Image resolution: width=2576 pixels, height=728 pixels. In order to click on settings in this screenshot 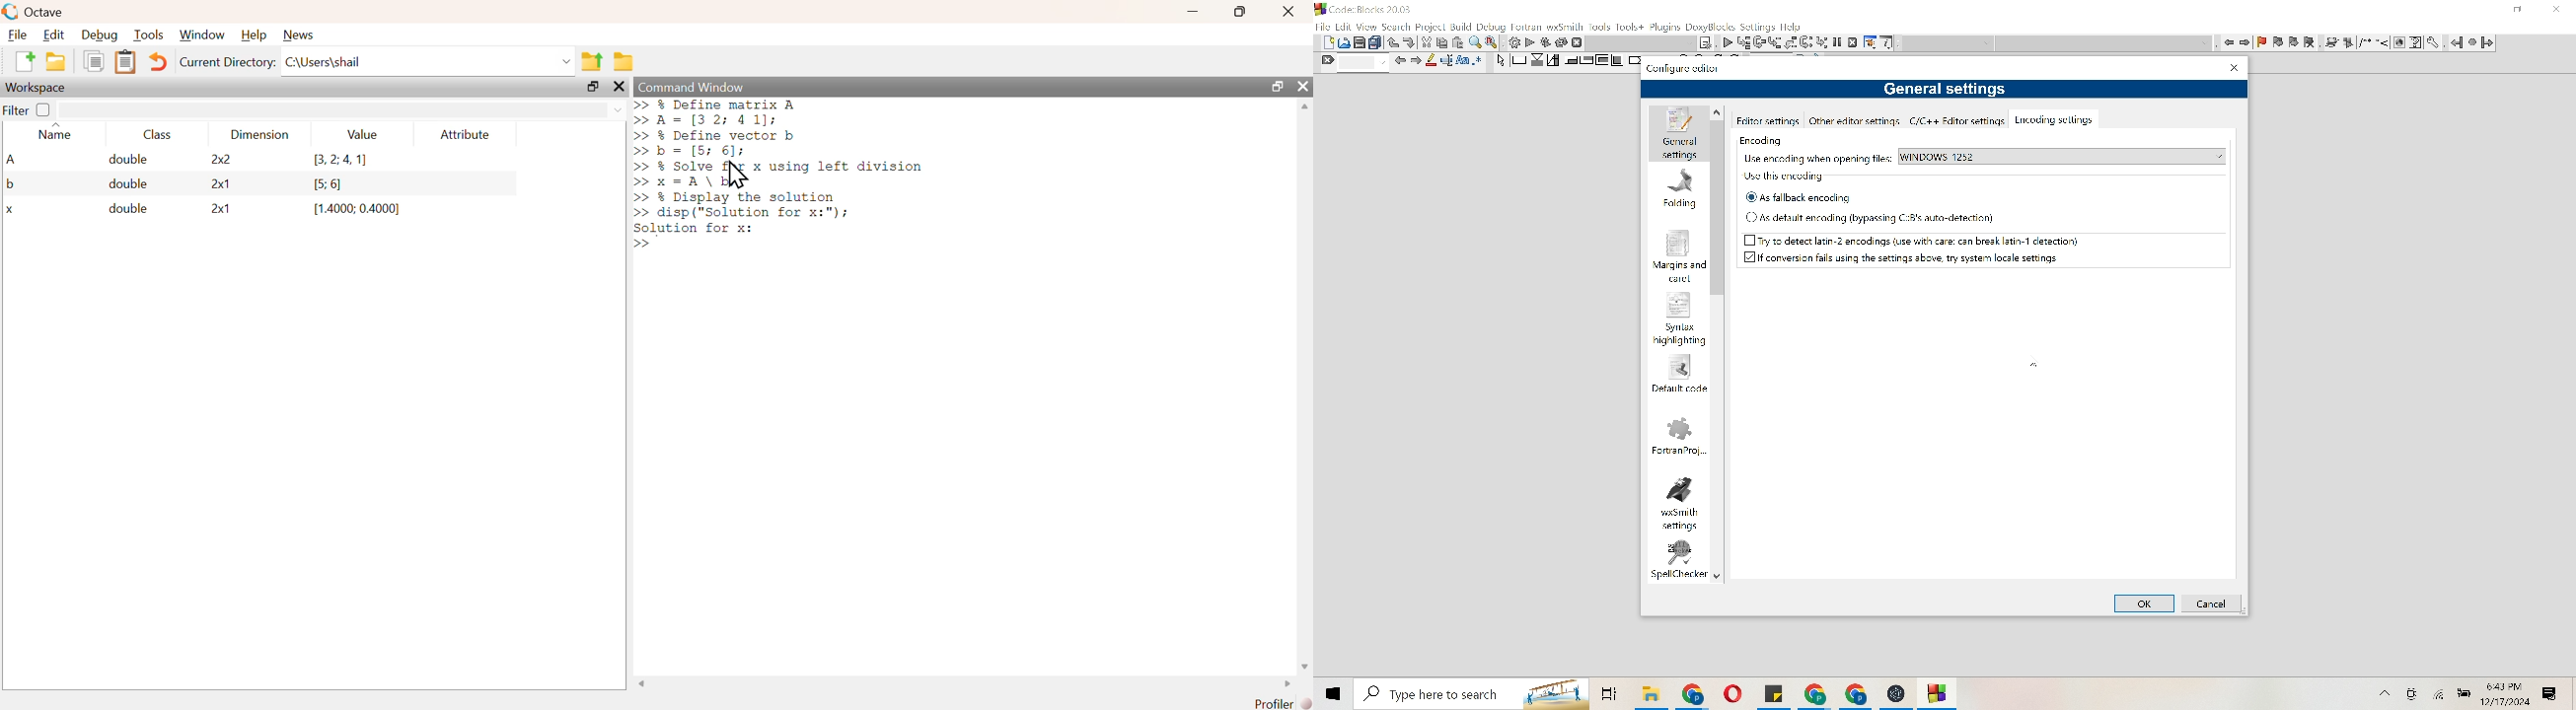, I will do `click(1758, 28)`.